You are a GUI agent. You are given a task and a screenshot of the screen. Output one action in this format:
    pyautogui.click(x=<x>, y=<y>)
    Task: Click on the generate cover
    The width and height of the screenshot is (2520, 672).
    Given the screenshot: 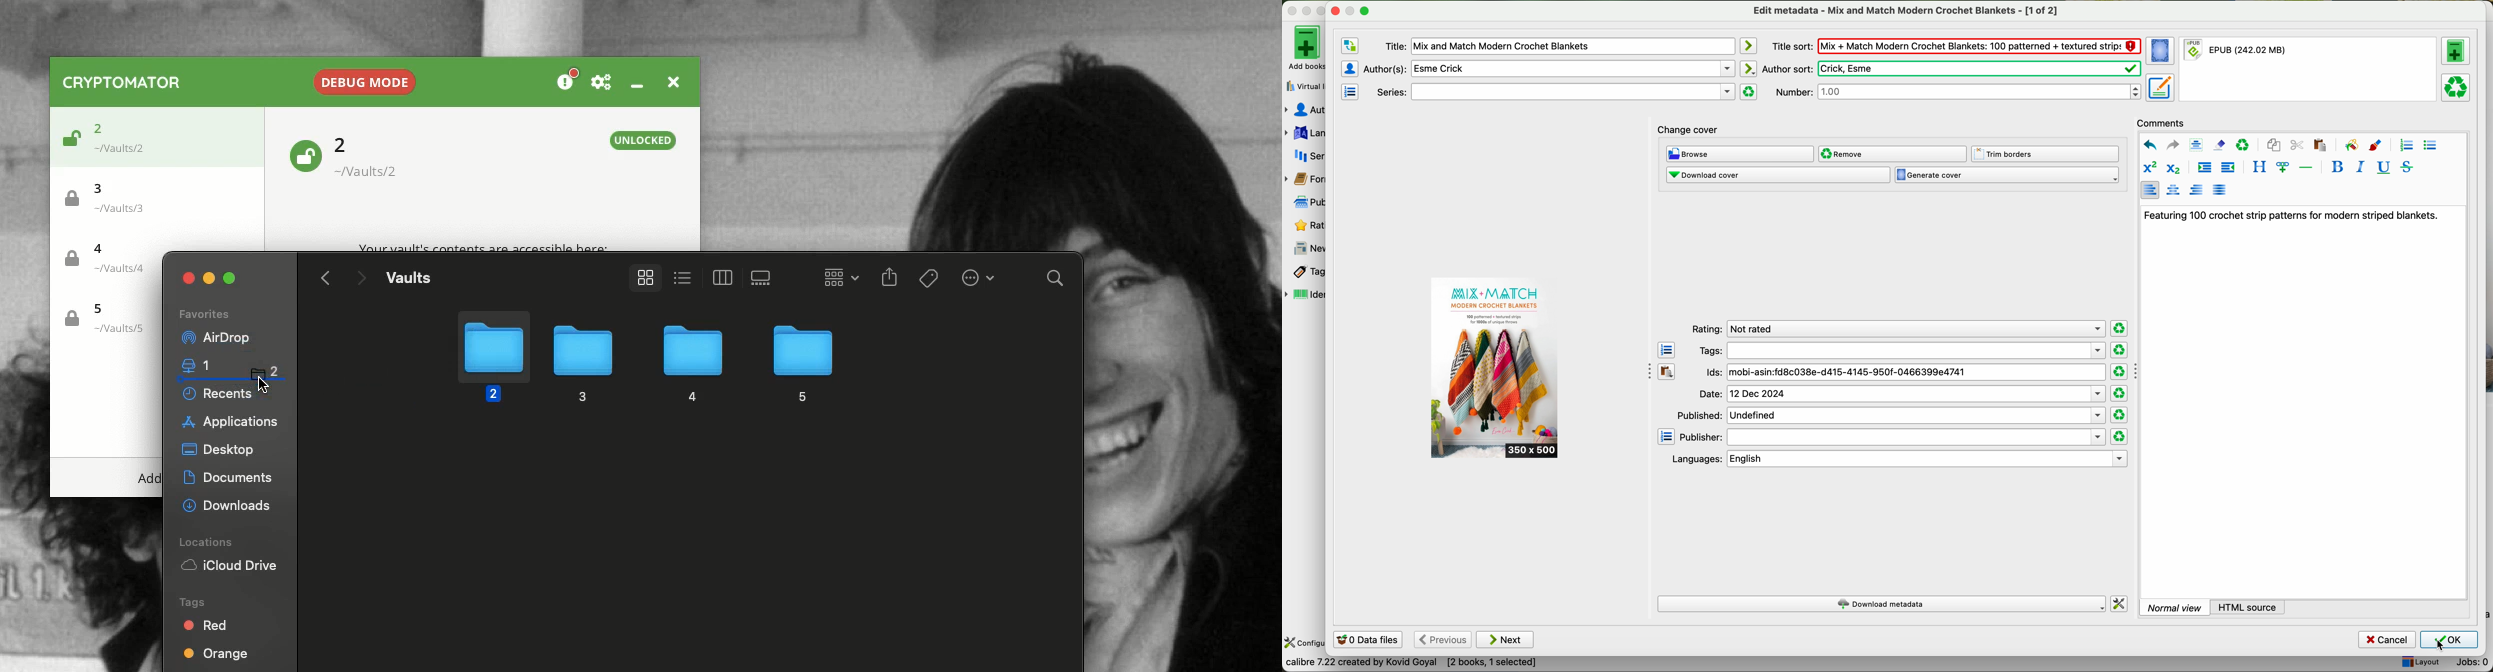 What is the action you would take?
    pyautogui.click(x=2007, y=175)
    